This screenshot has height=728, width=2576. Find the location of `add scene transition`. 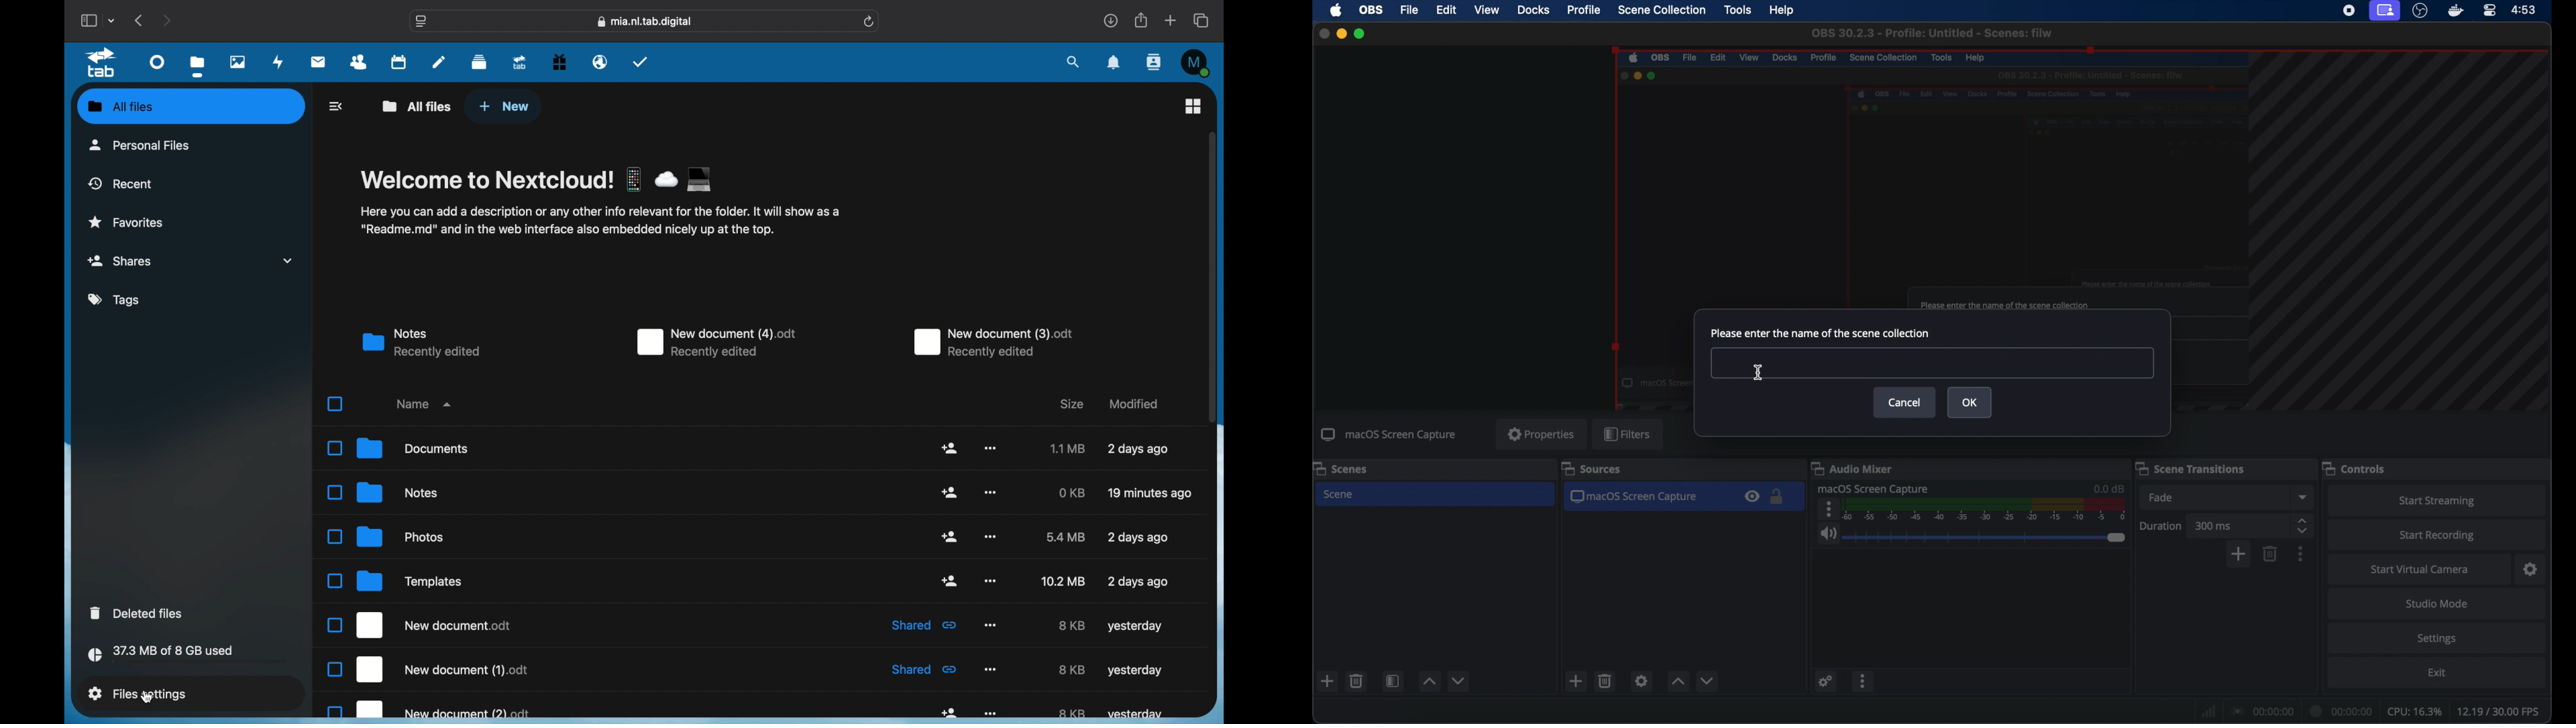

add scene transition is located at coordinates (2239, 555).